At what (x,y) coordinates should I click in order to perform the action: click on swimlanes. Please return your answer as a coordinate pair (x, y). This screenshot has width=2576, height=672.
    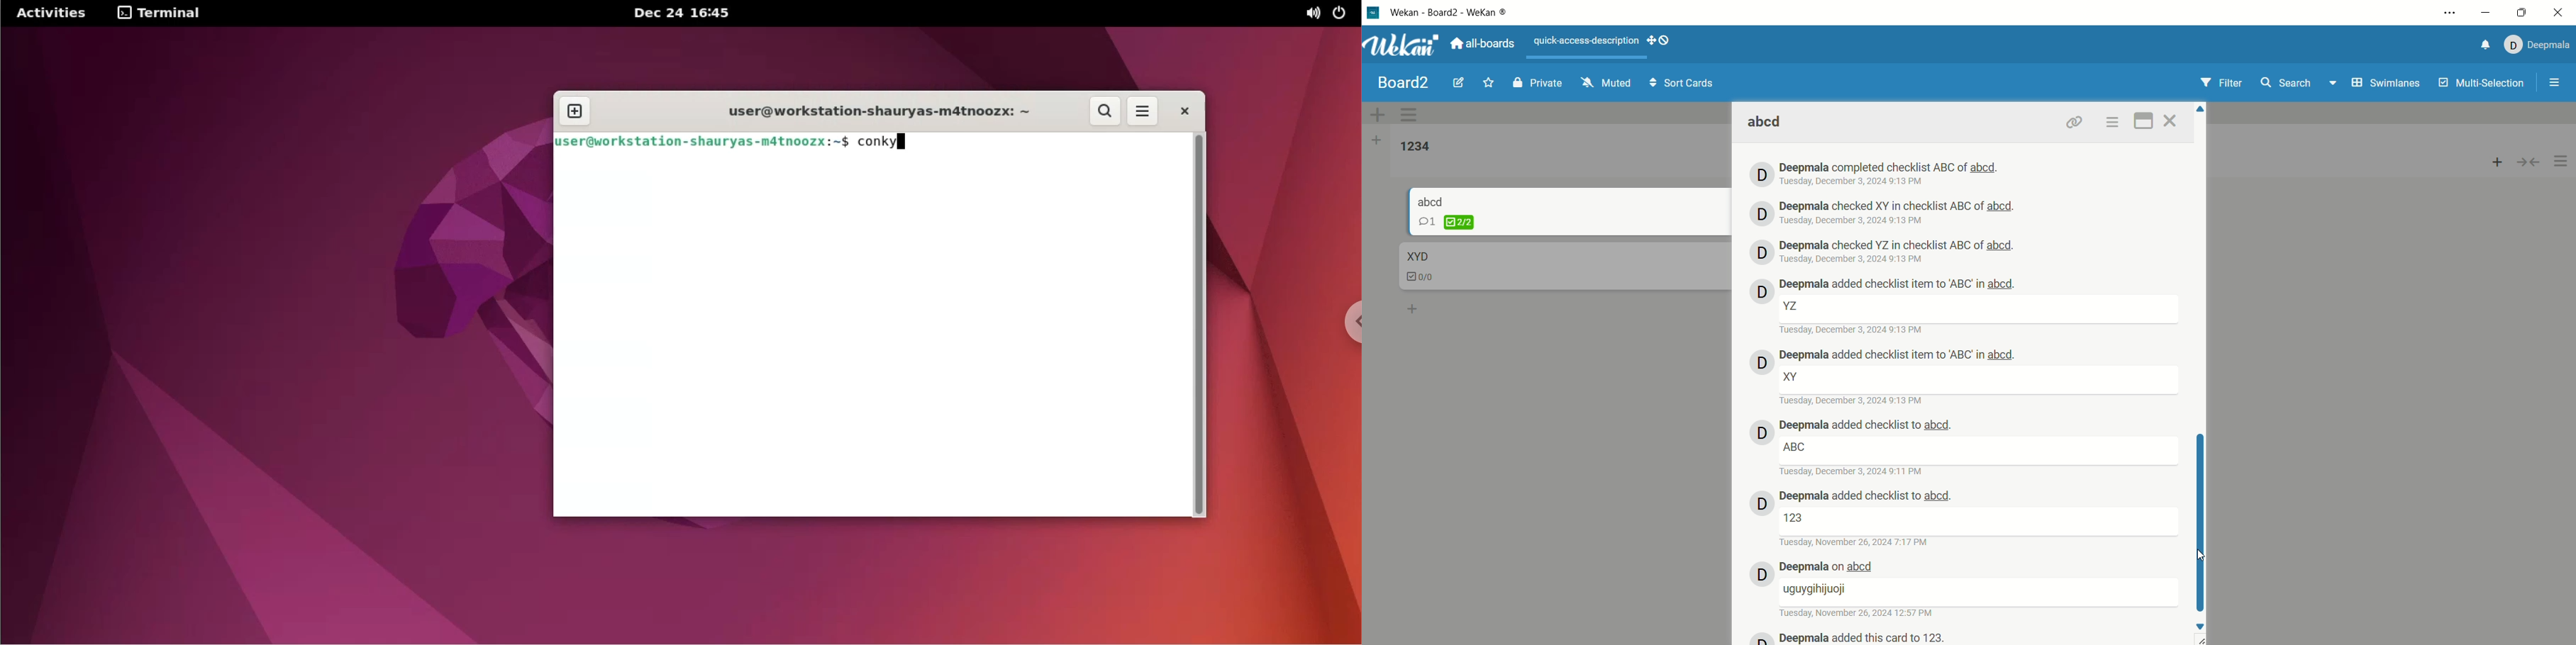
    Looking at the image, I should click on (2388, 85).